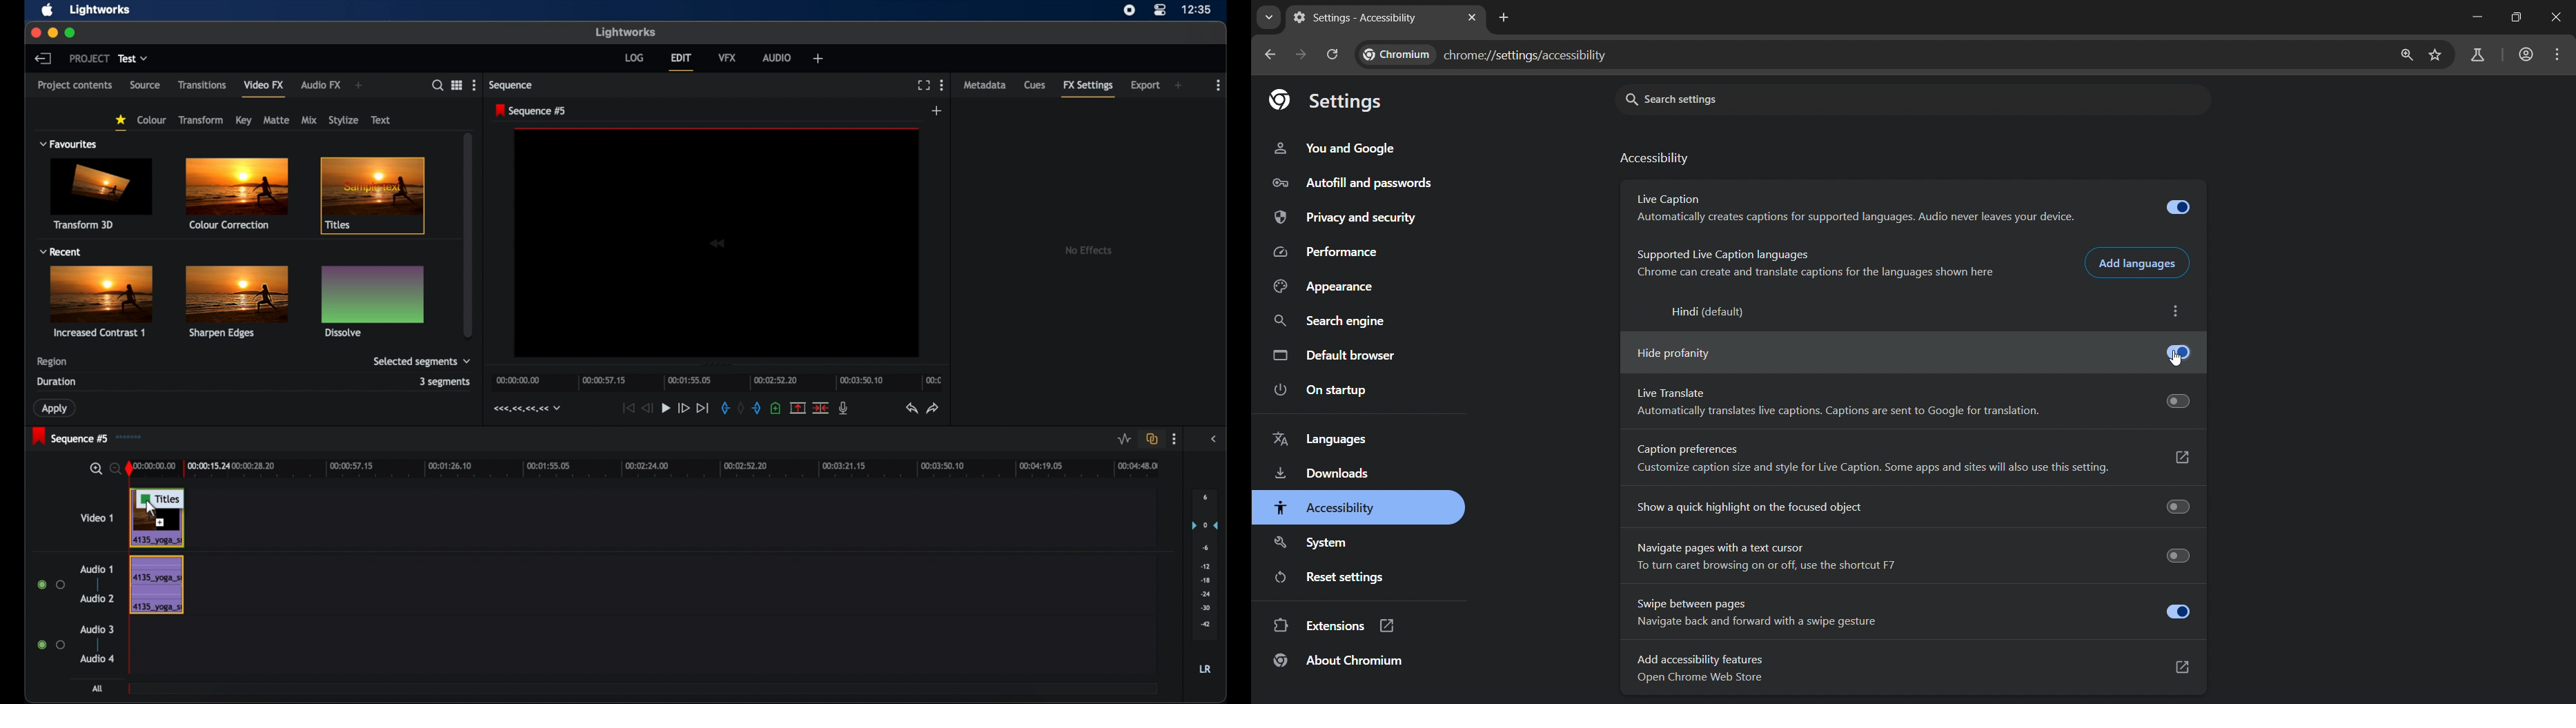 Image resolution: width=2576 pixels, height=728 pixels. I want to click on reload page, so click(1331, 52).